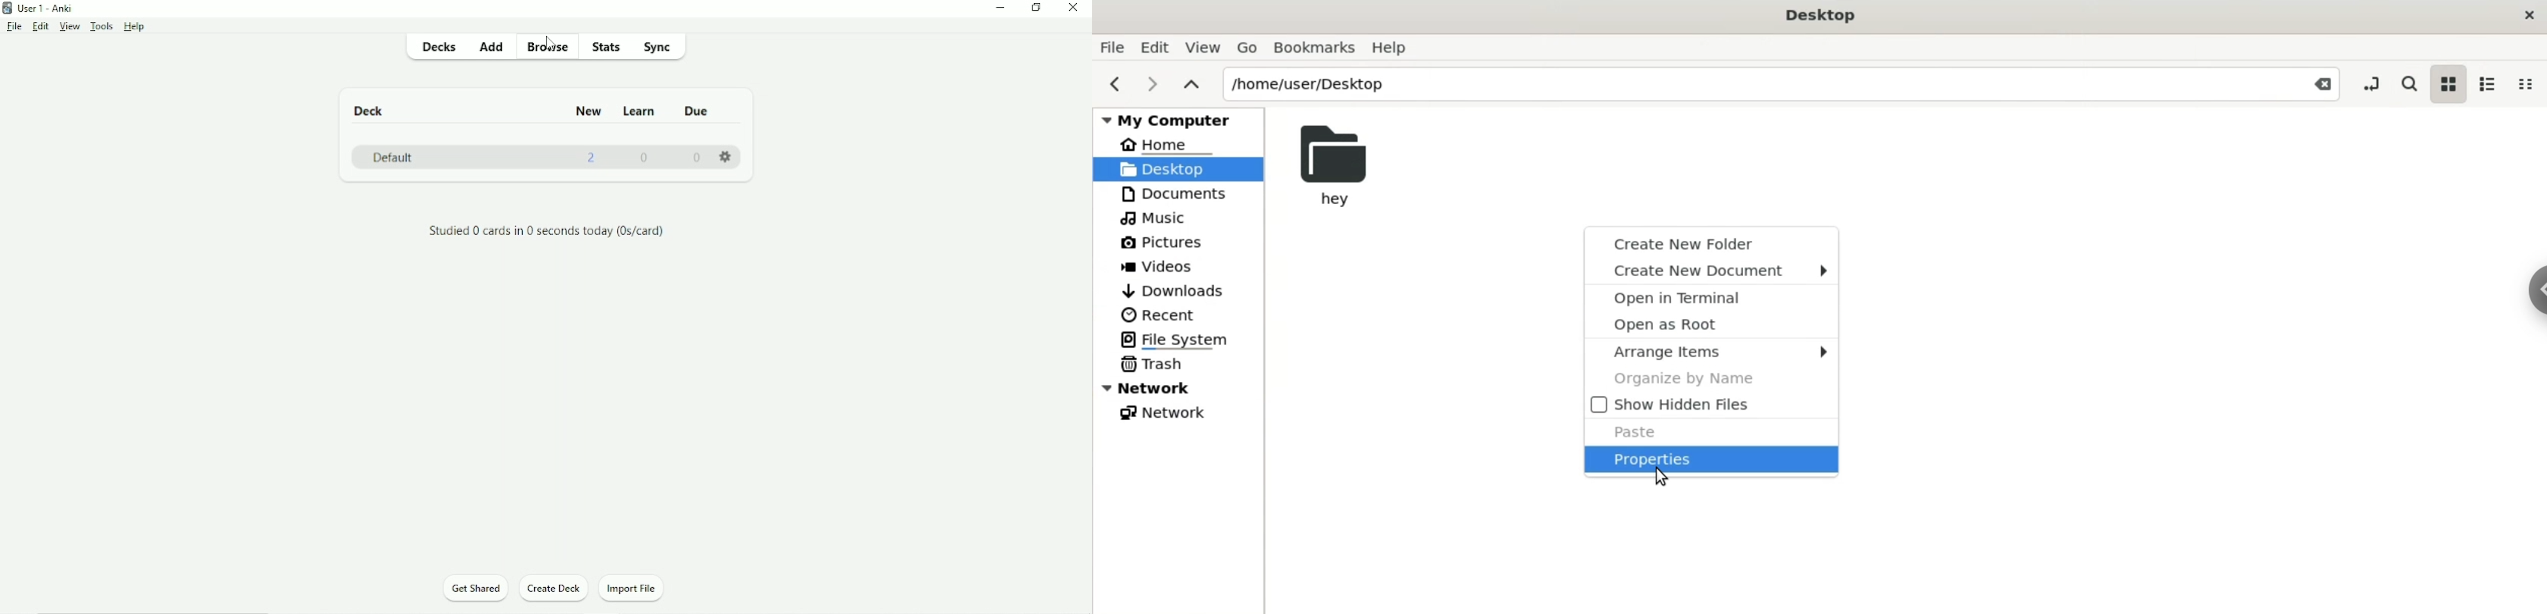 Image resolution: width=2548 pixels, height=616 pixels. Describe the element at coordinates (644, 157) in the screenshot. I see `0` at that location.